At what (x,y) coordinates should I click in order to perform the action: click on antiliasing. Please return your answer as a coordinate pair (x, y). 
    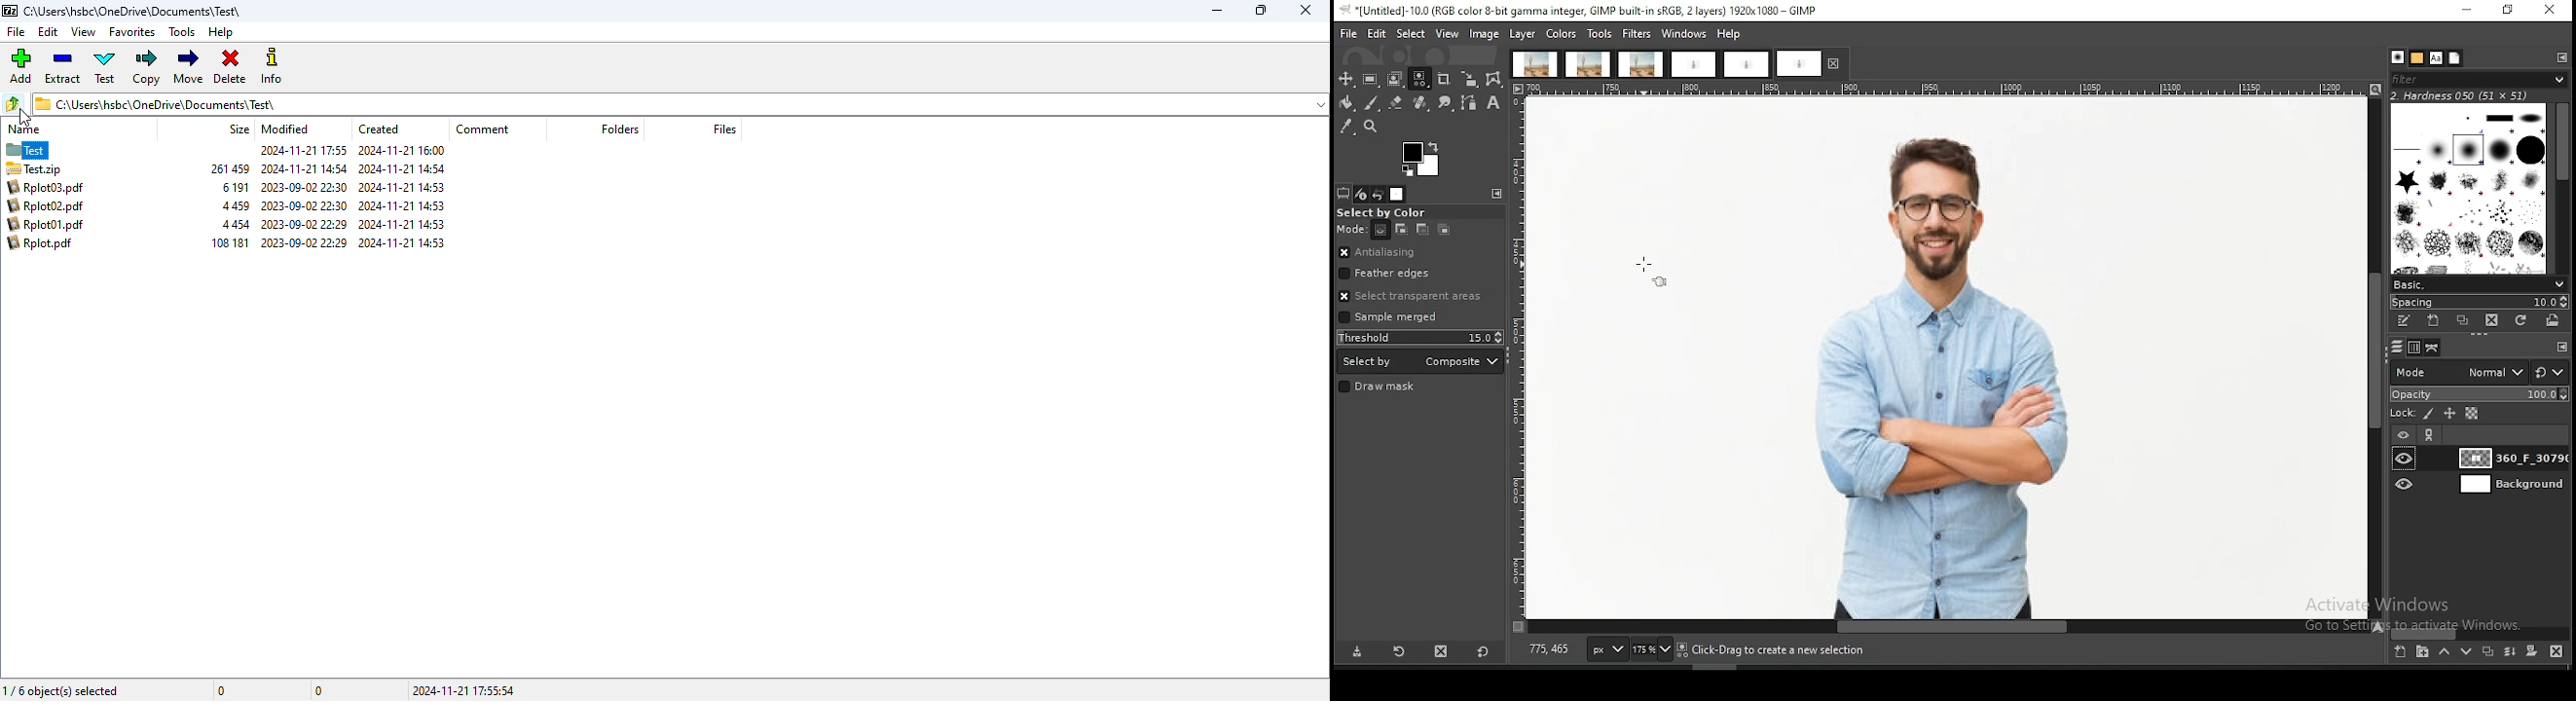
    Looking at the image, I should click on (1419, 253).